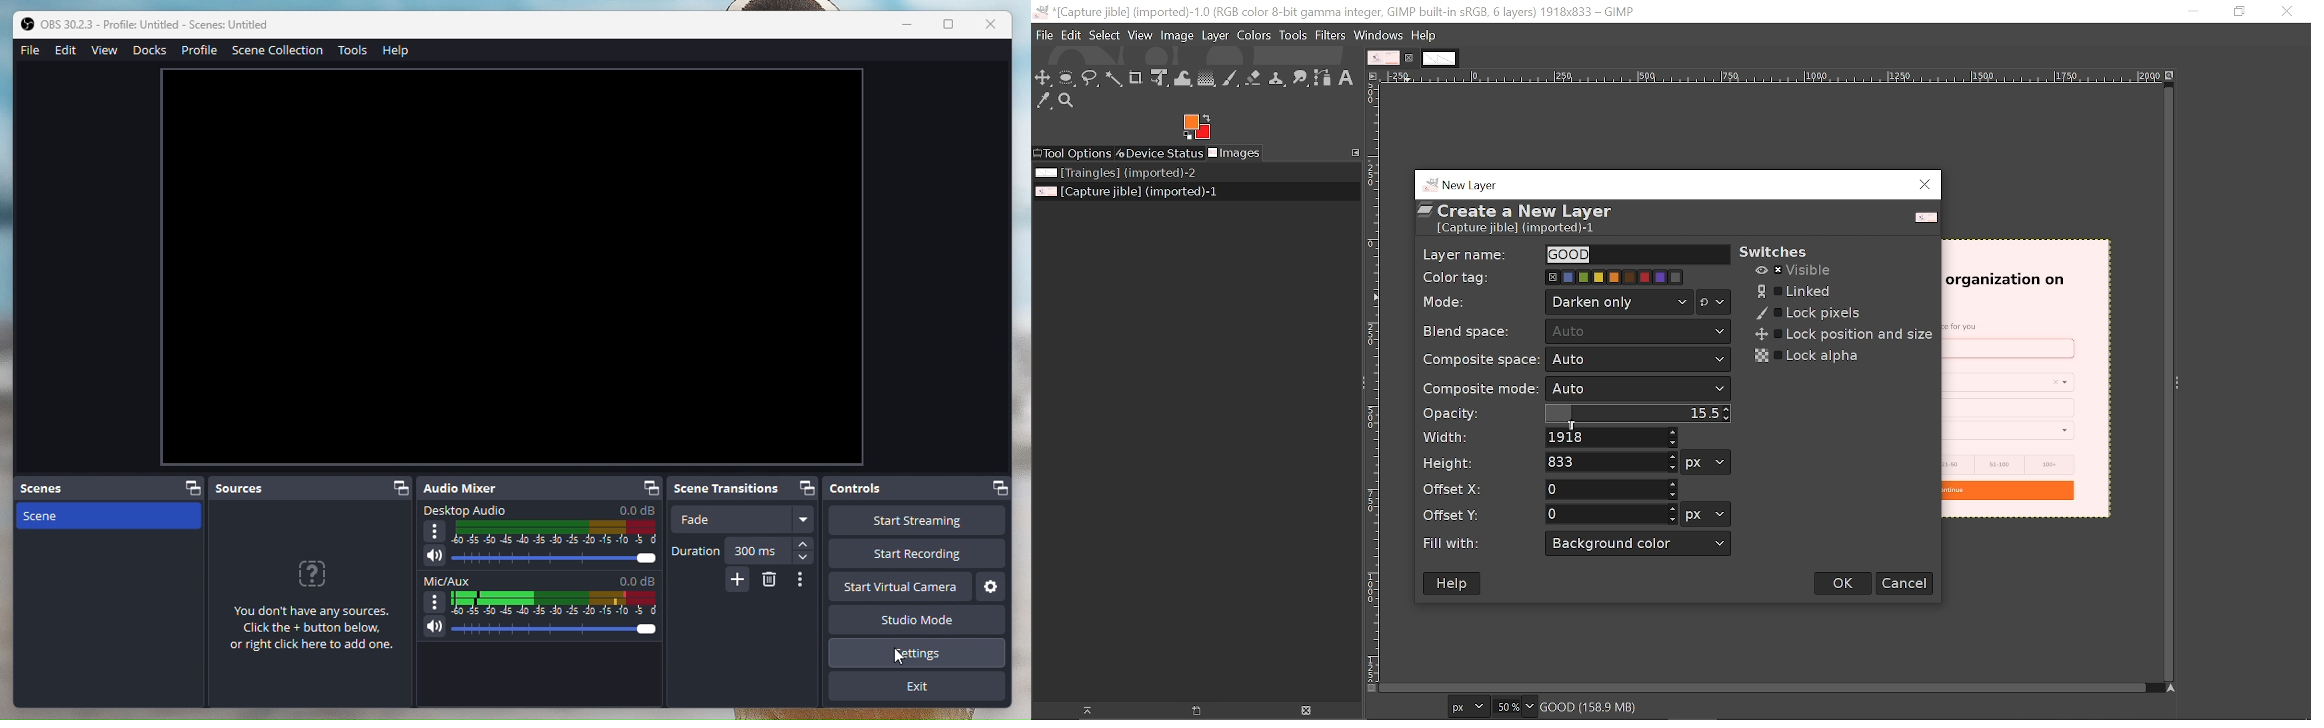  Describe the element at coordinates (1714, 304) in the screenshot. I see `Mode options` at that location.